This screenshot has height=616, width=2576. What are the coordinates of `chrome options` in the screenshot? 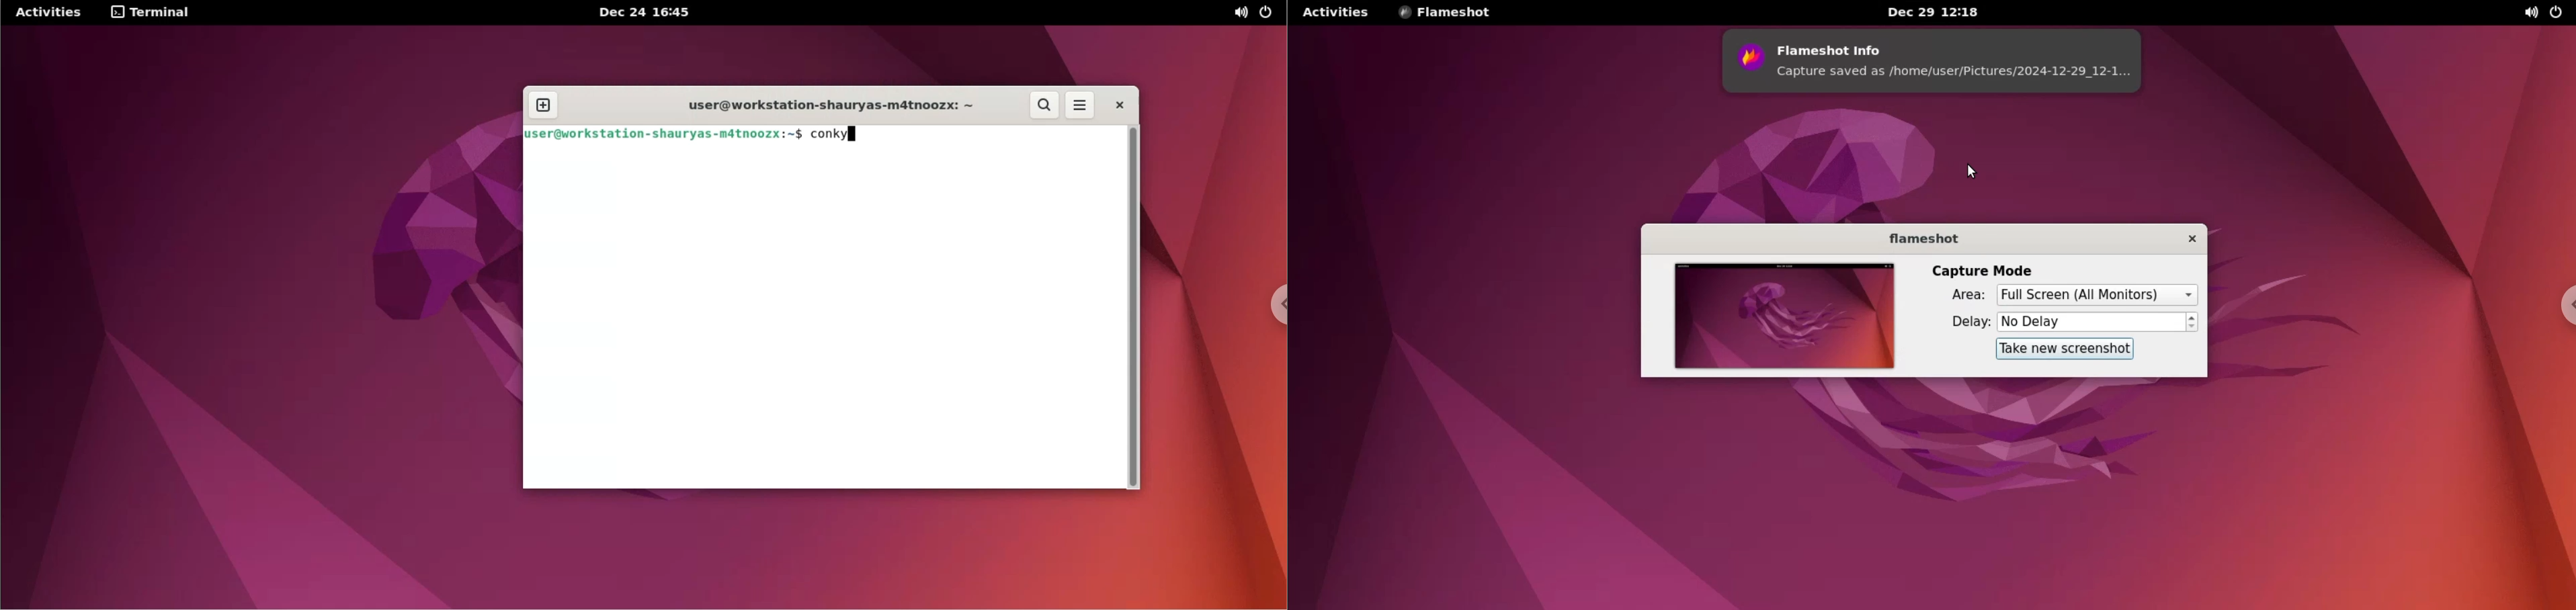 It's located at (2568, 304).